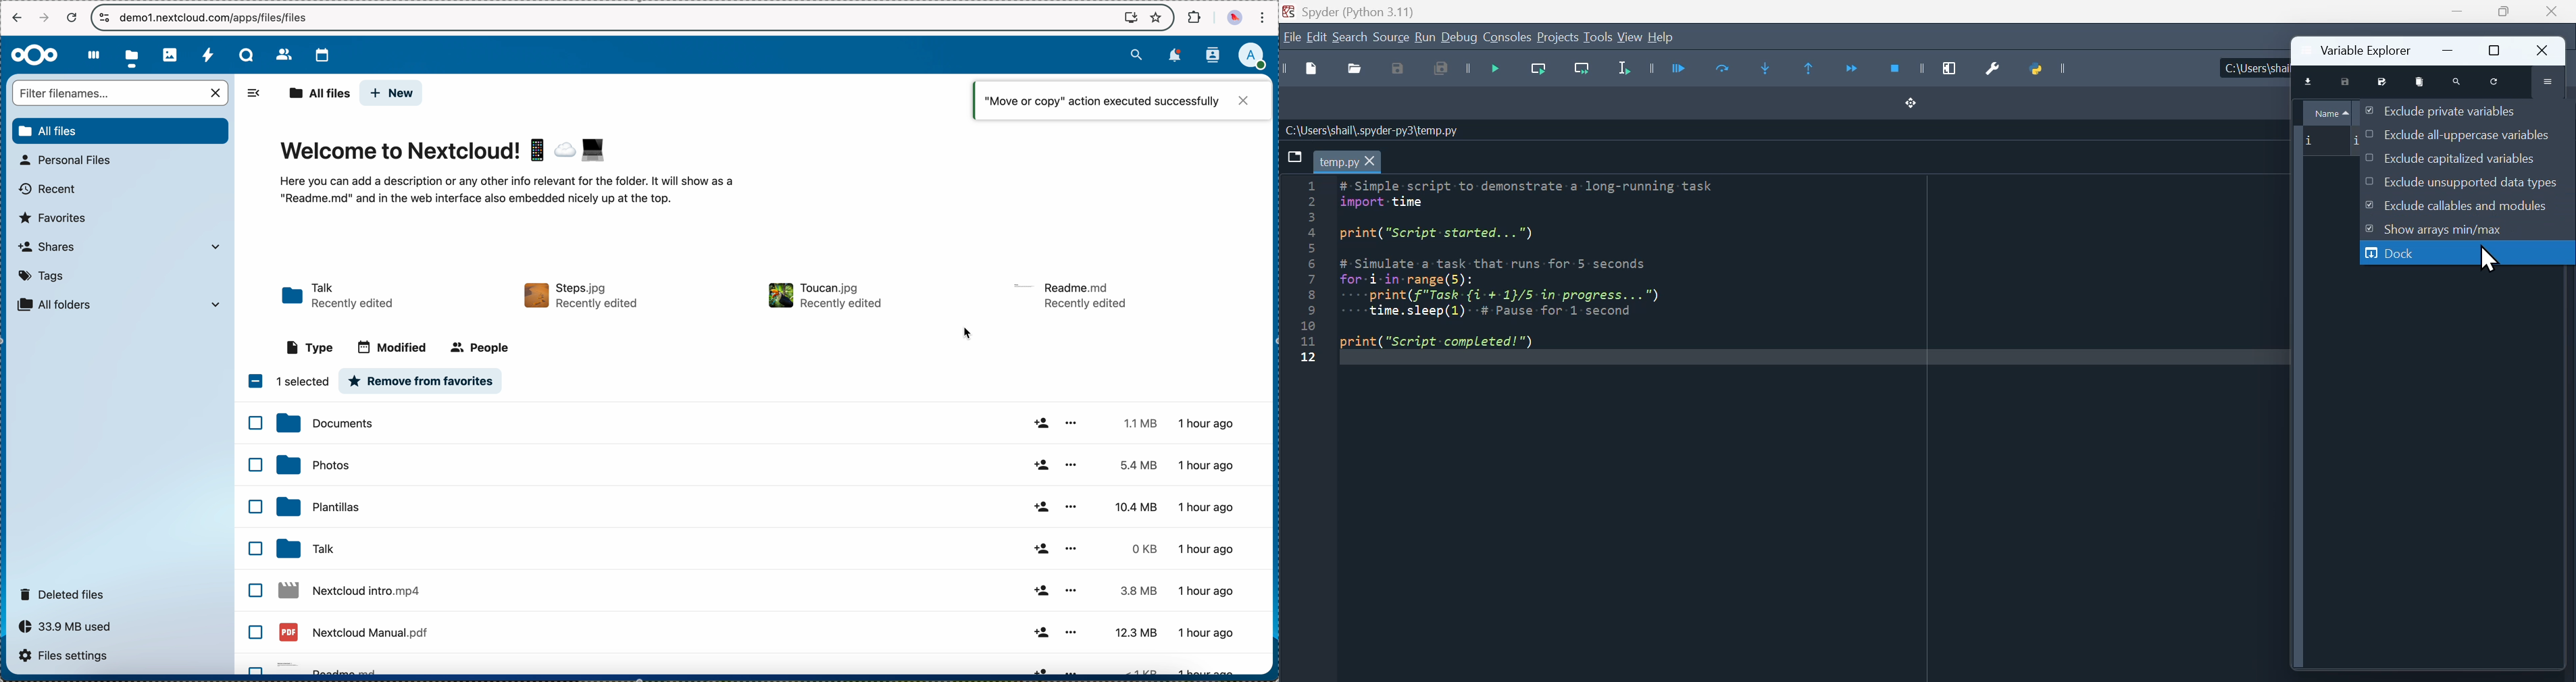  What do you see at coordinates (2311, 82) in the screenshot?
I see `import data` at bounding box center [2311, 82].